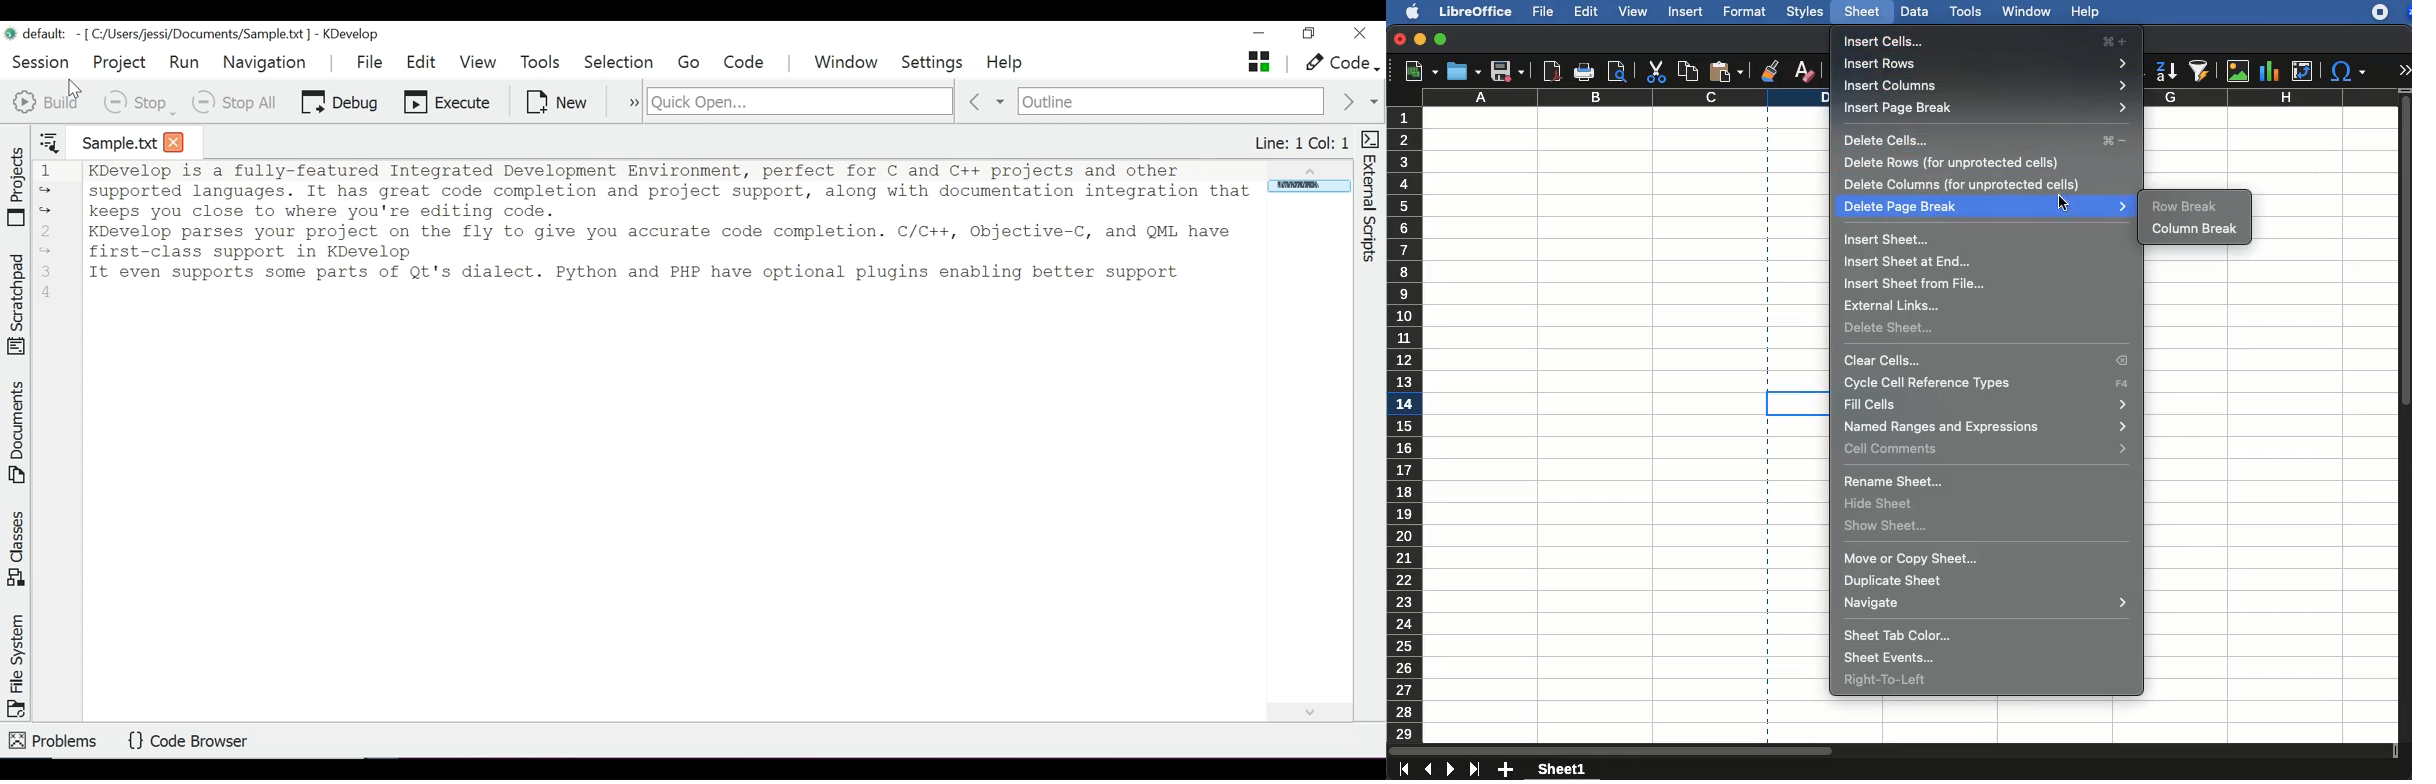 Image resolution: width=2436 pixels, height=784 pixels. What do you see at coordinates (1961, 184) in the screenshot?
I see `delete columns (for unprotected cells)` at bounding box center [1961, 184].